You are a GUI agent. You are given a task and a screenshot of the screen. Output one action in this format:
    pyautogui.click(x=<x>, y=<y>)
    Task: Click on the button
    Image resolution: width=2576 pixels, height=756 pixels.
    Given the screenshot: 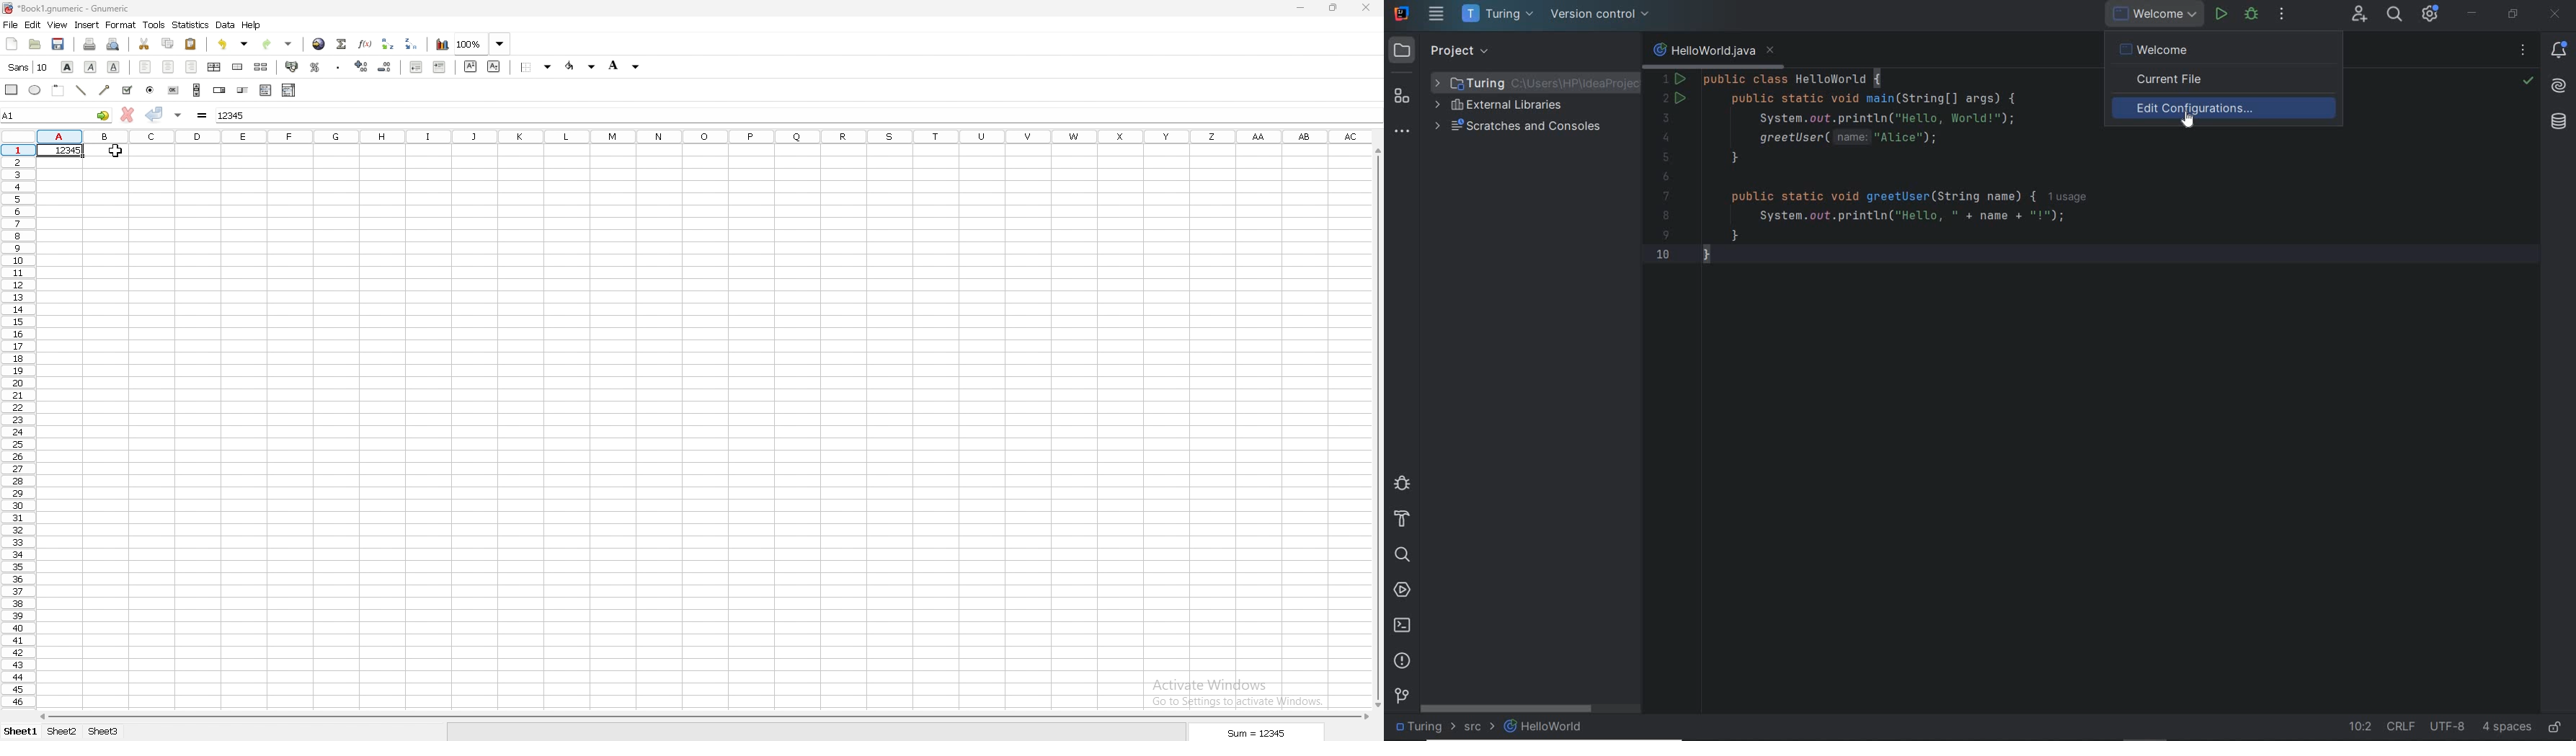 What is the action you would take?
    pyautogui.click(x=173, y=89)
    